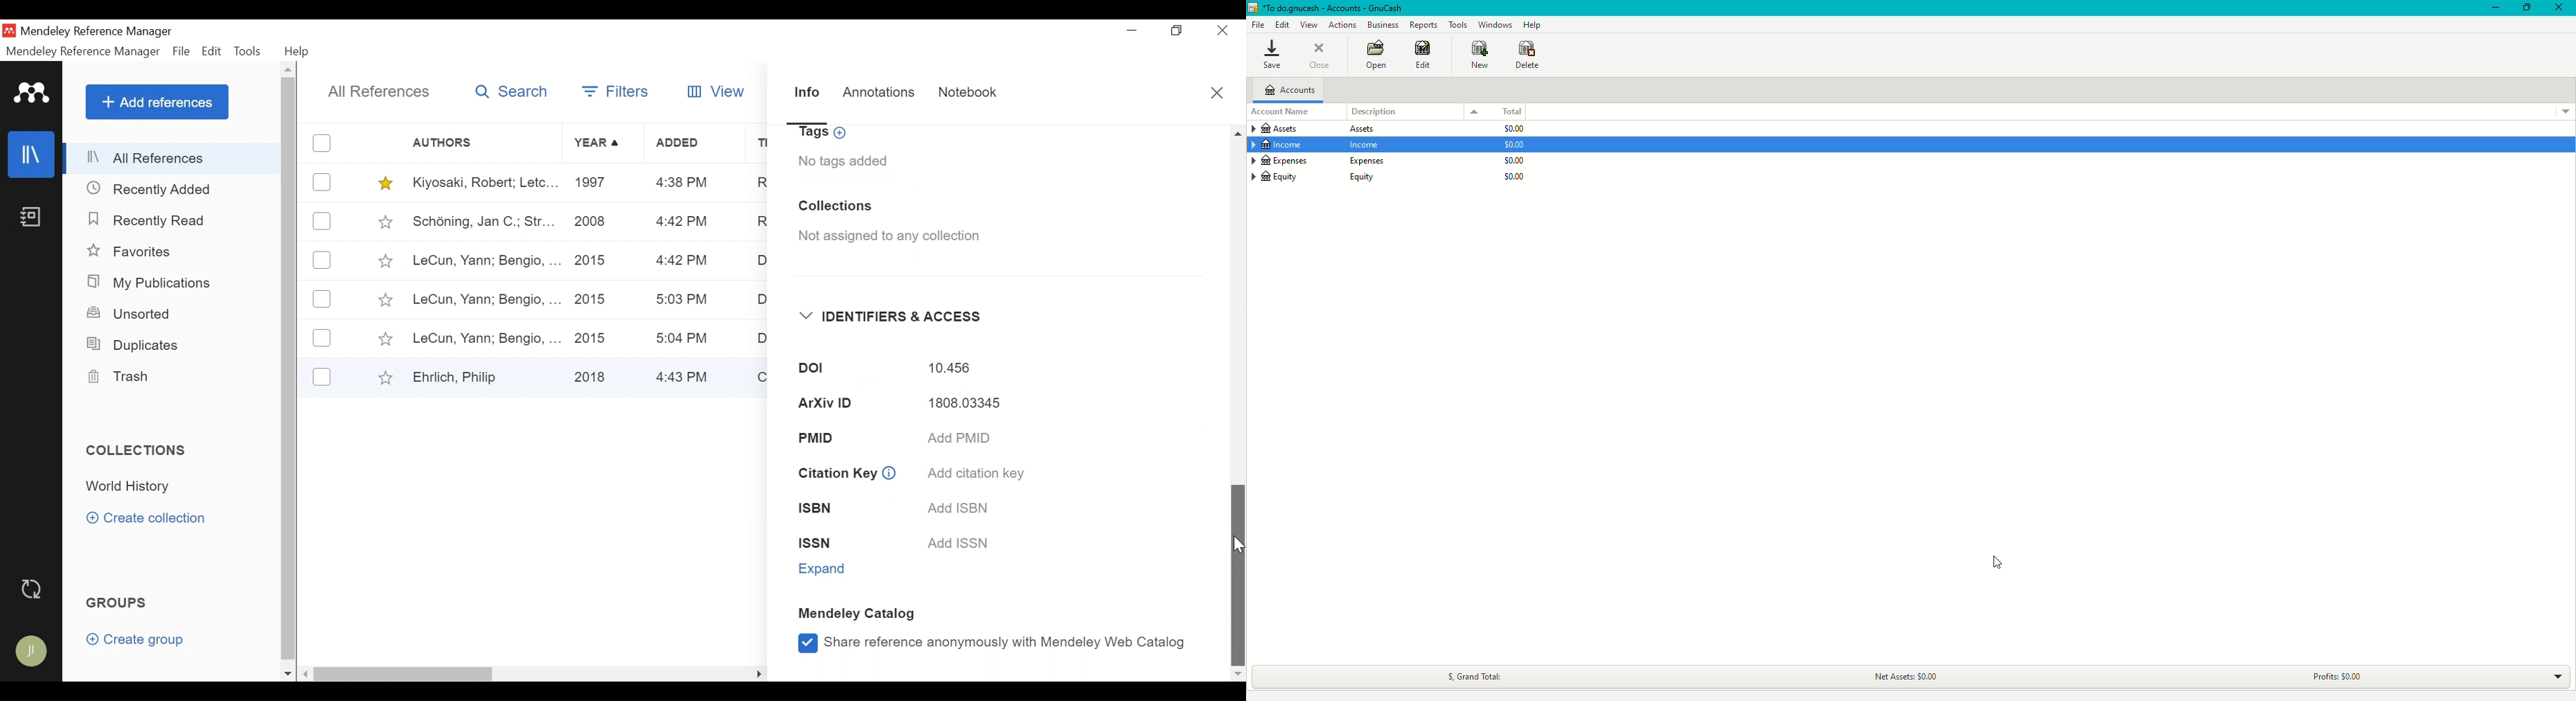 Image resolution: width=2576 pixels, height=728 pixels. What do you see at coordinates (687, 376) in the screenshot?
I see `4:43 PM` at bounding box center [687, 376].